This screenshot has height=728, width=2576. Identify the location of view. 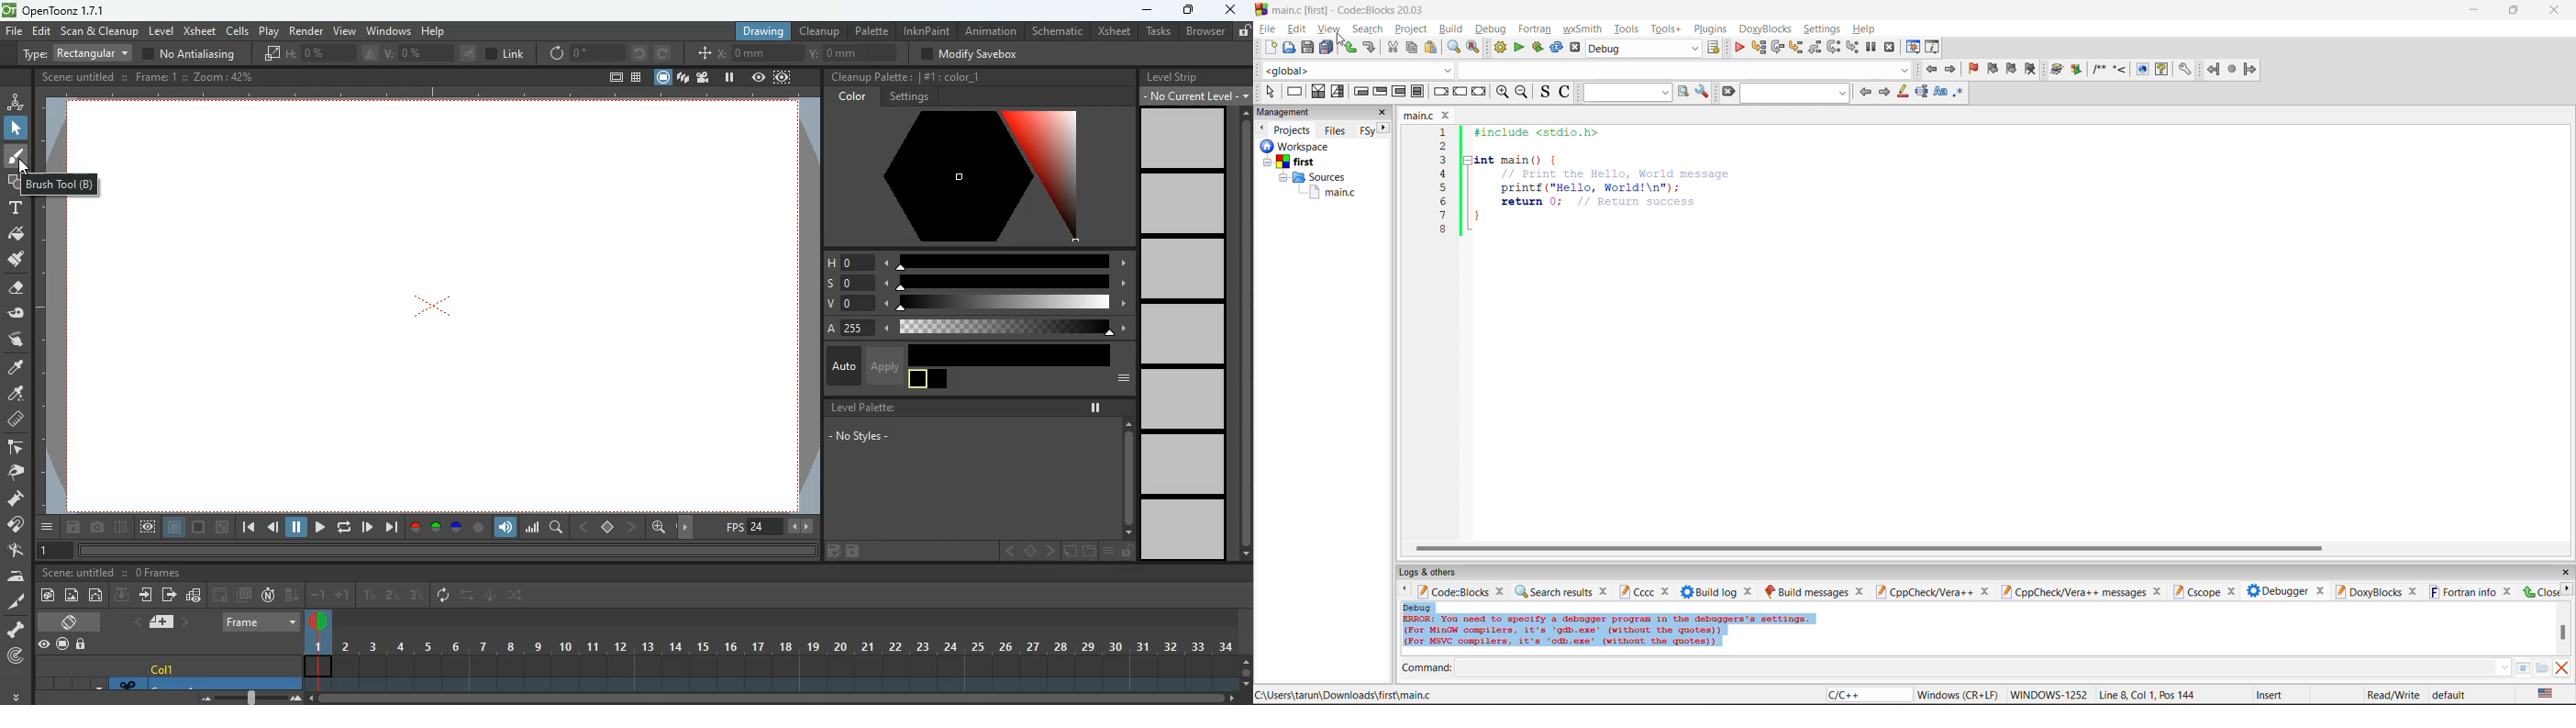
(1328, 28).